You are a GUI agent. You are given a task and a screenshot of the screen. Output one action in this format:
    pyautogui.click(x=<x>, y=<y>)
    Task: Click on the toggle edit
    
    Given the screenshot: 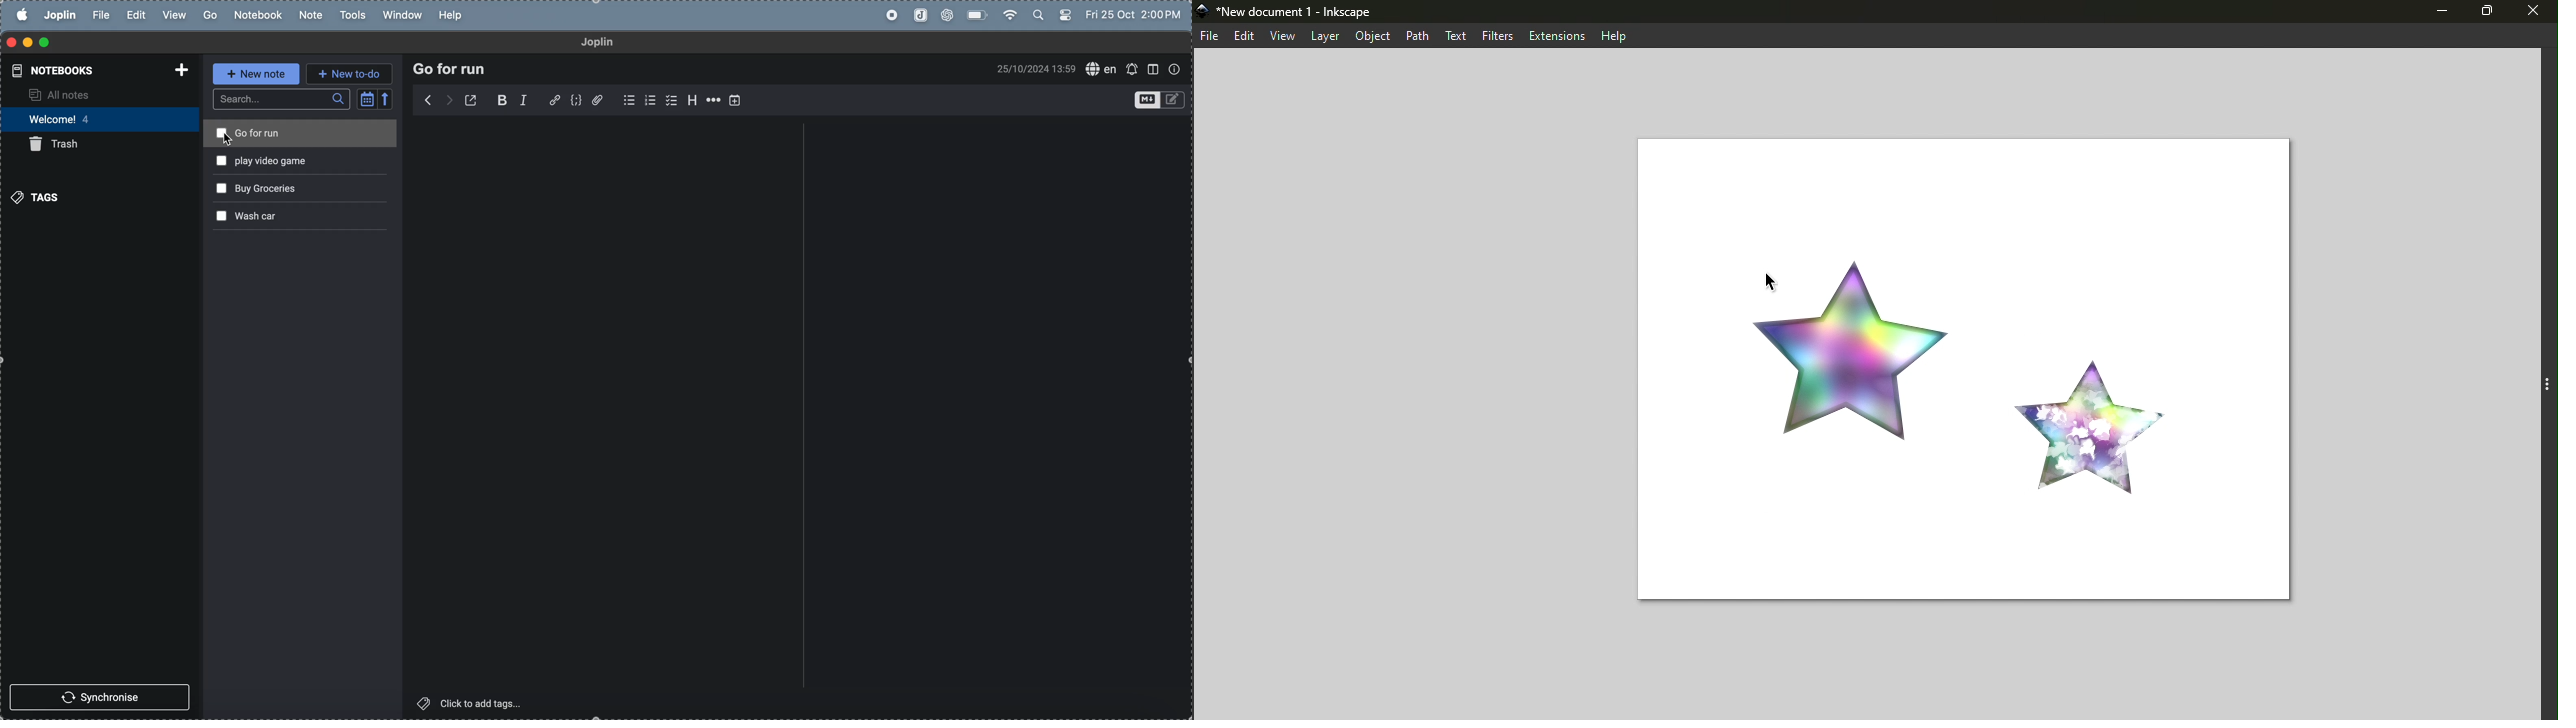 What is the action you would take?
    pyautogui.click(x=1156, y=99)
    